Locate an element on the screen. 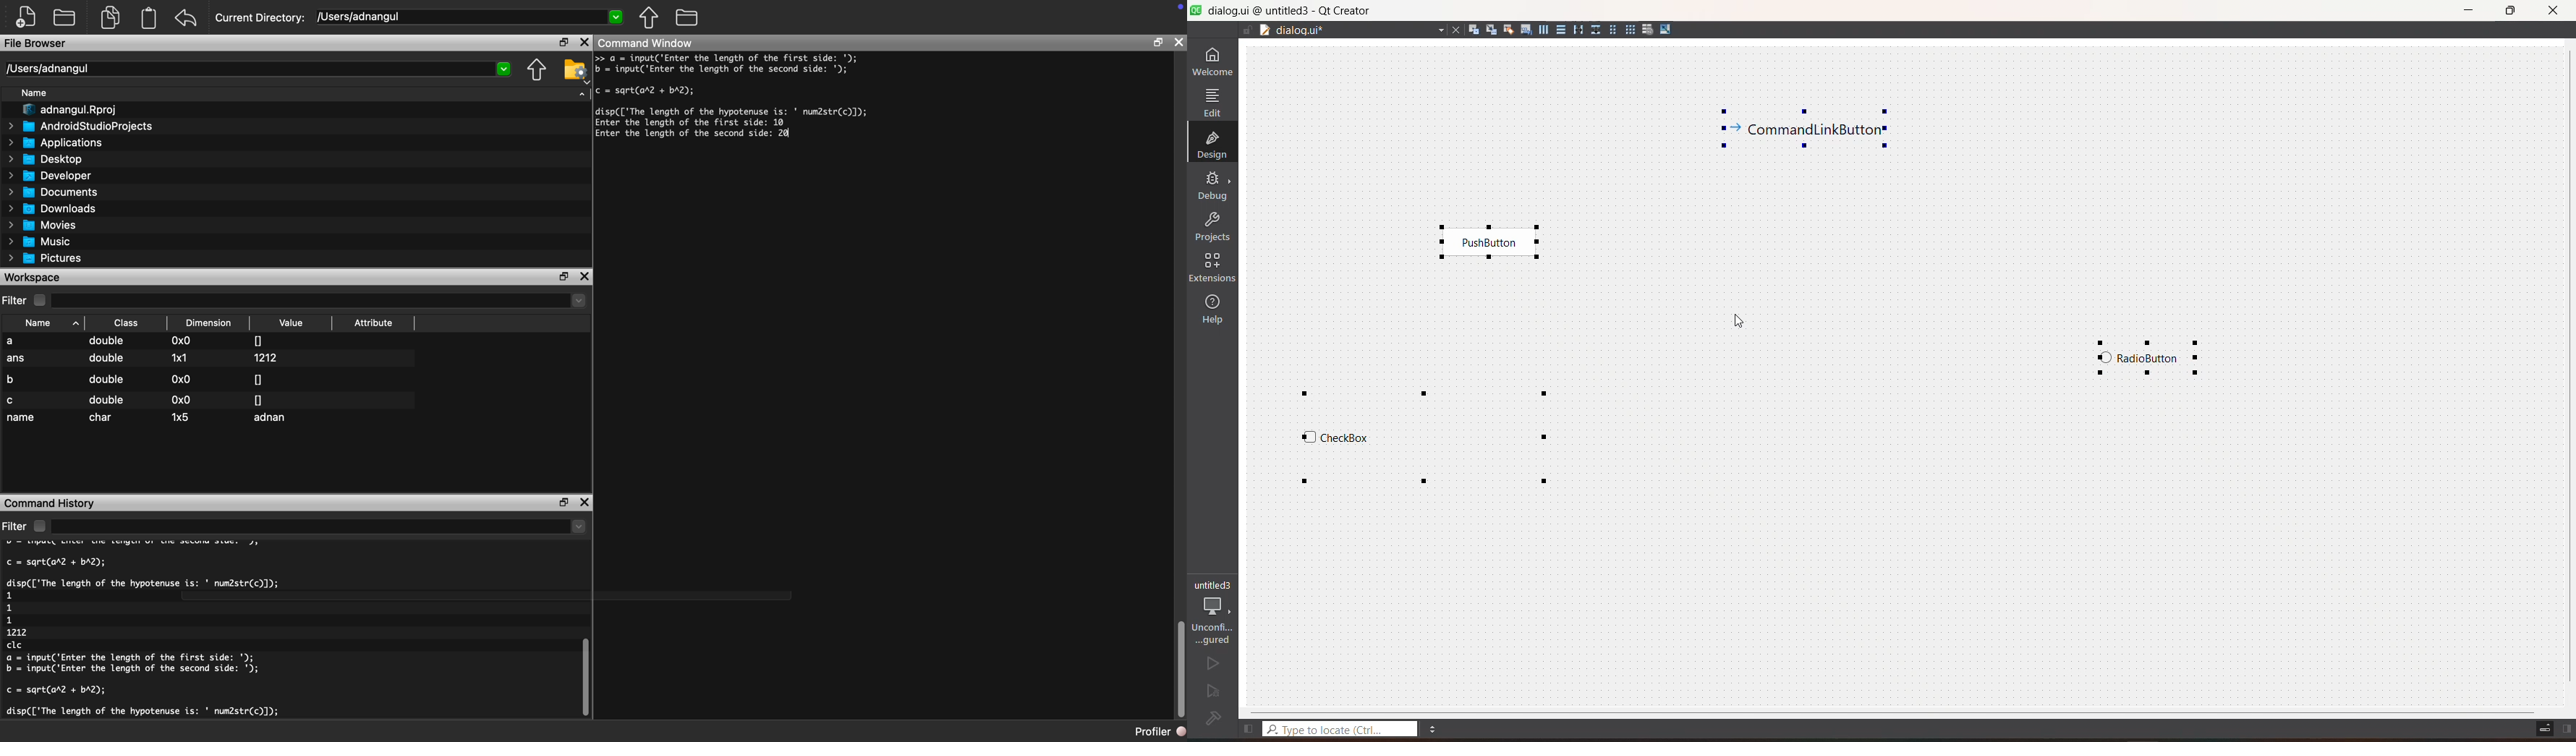  project not configured is located at coordinates (1212, 719).